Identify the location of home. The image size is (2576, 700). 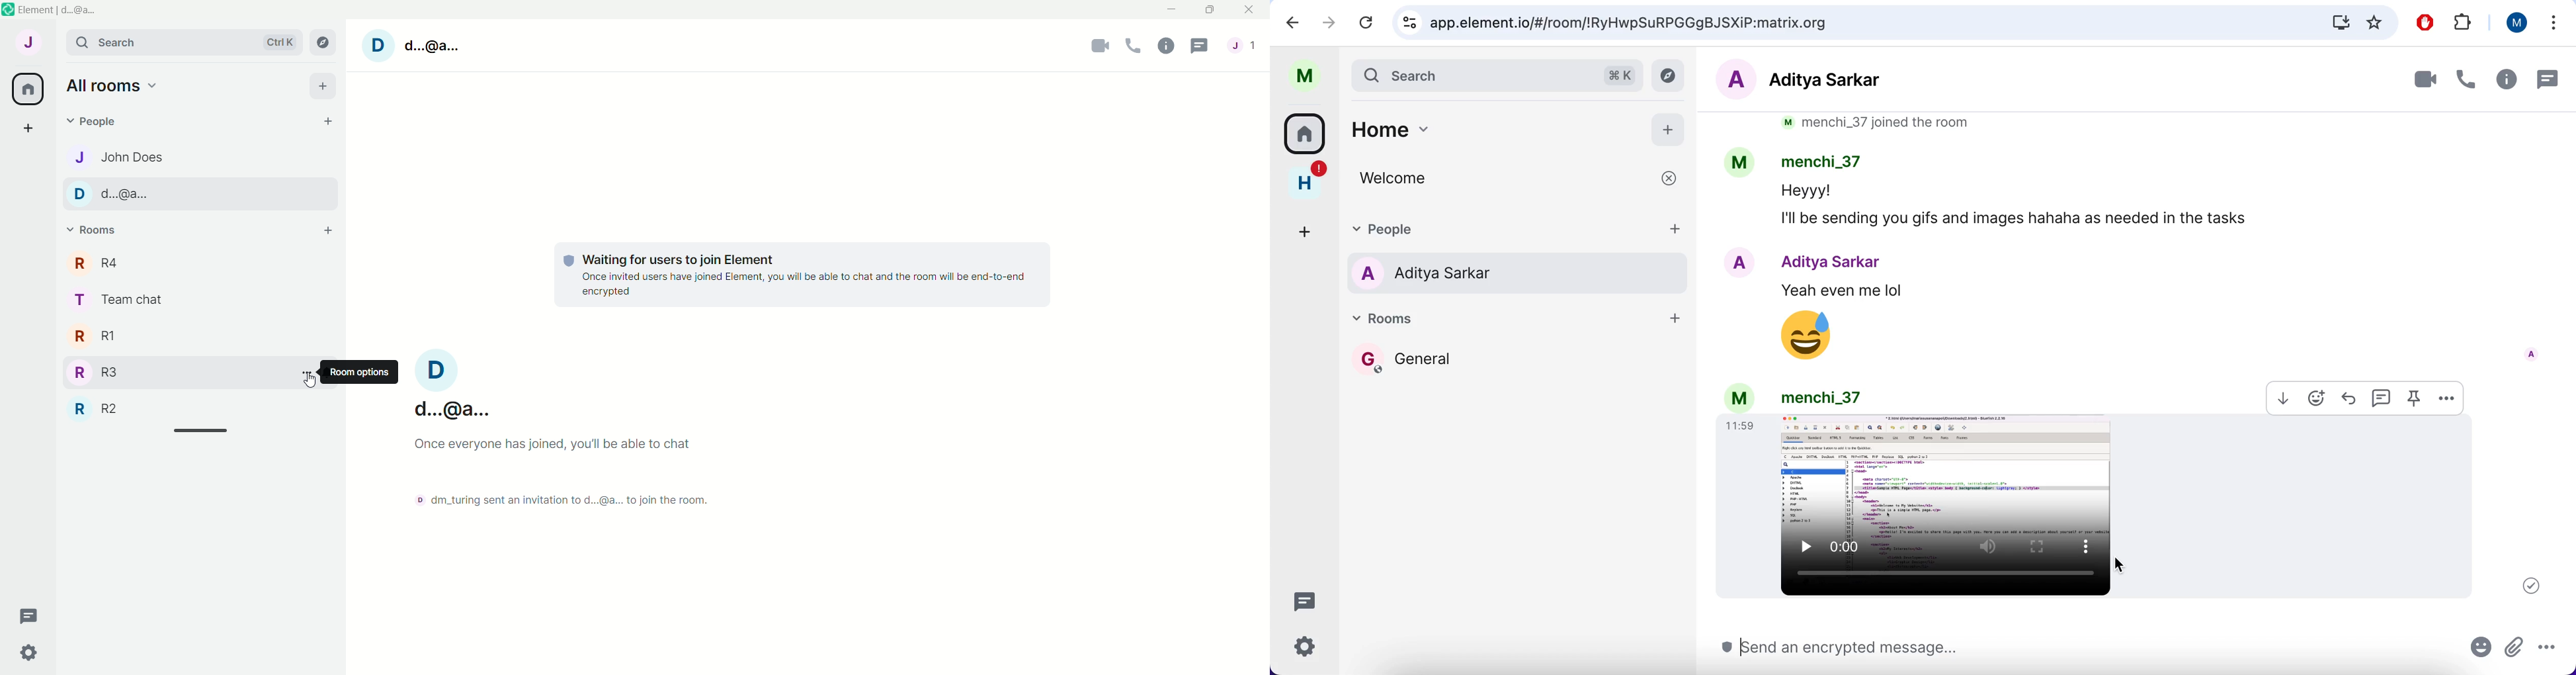
(1485, 127).